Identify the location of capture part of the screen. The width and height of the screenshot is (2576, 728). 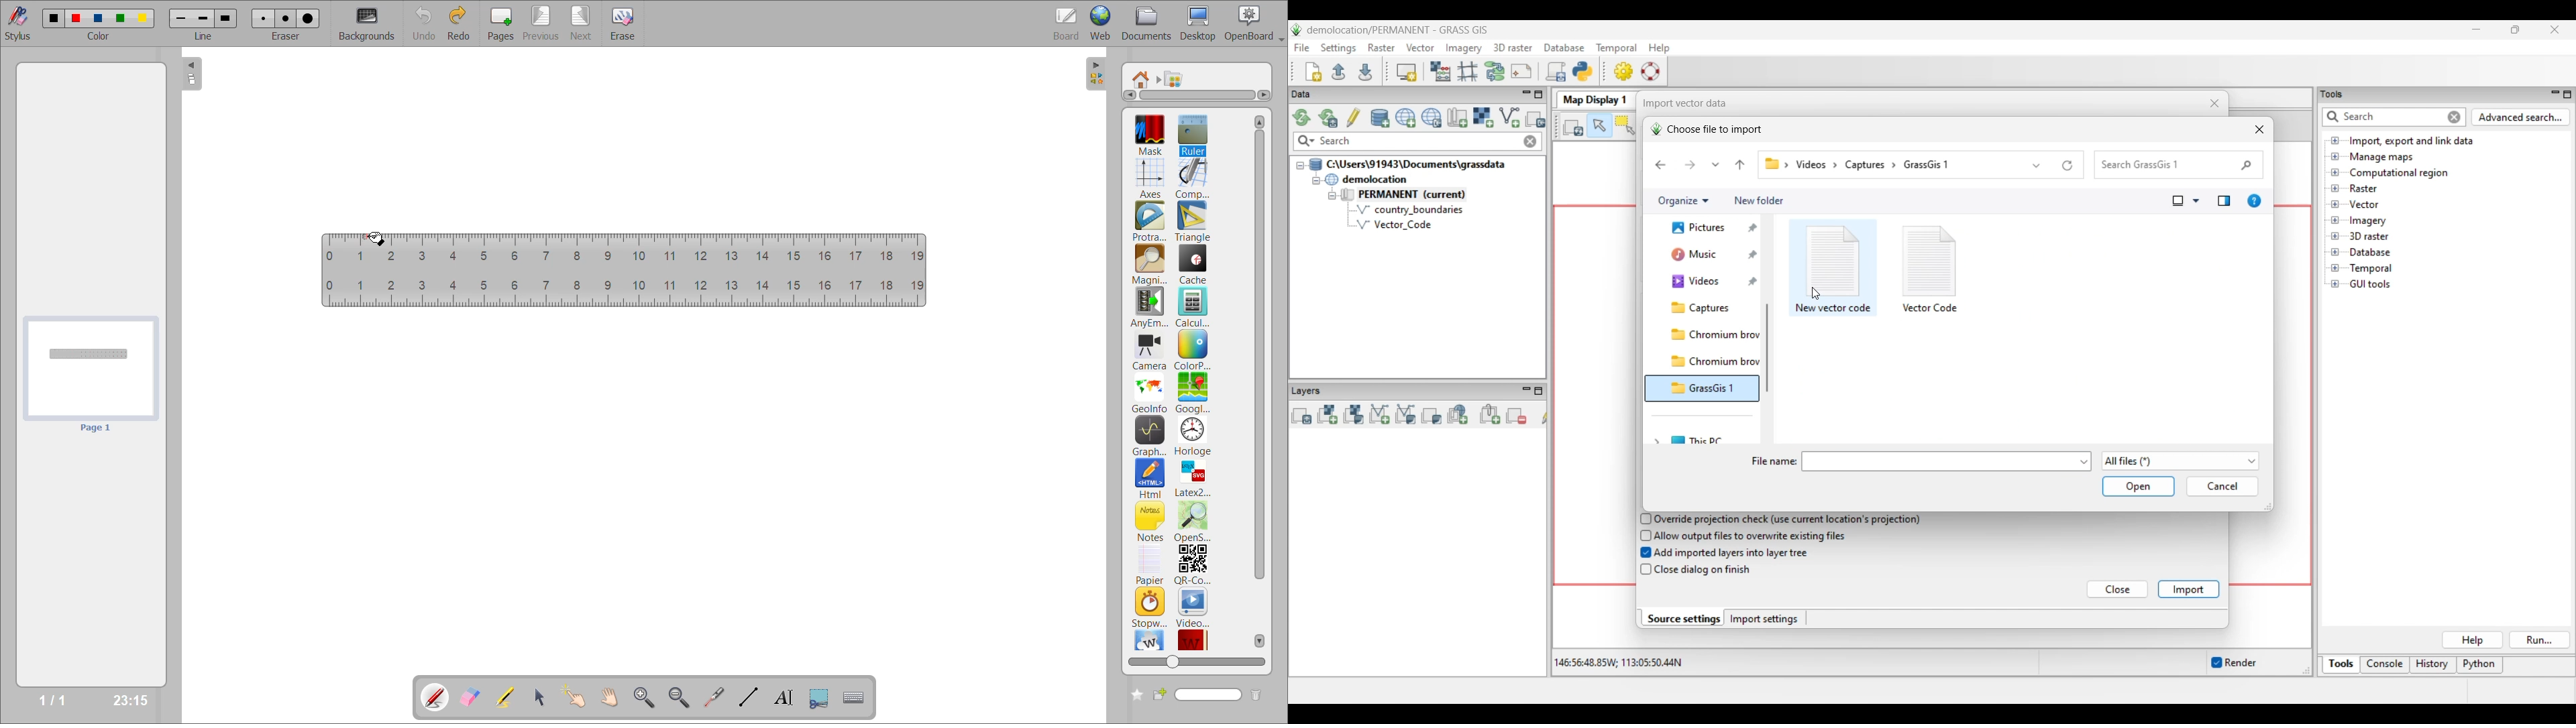
(822, 697).